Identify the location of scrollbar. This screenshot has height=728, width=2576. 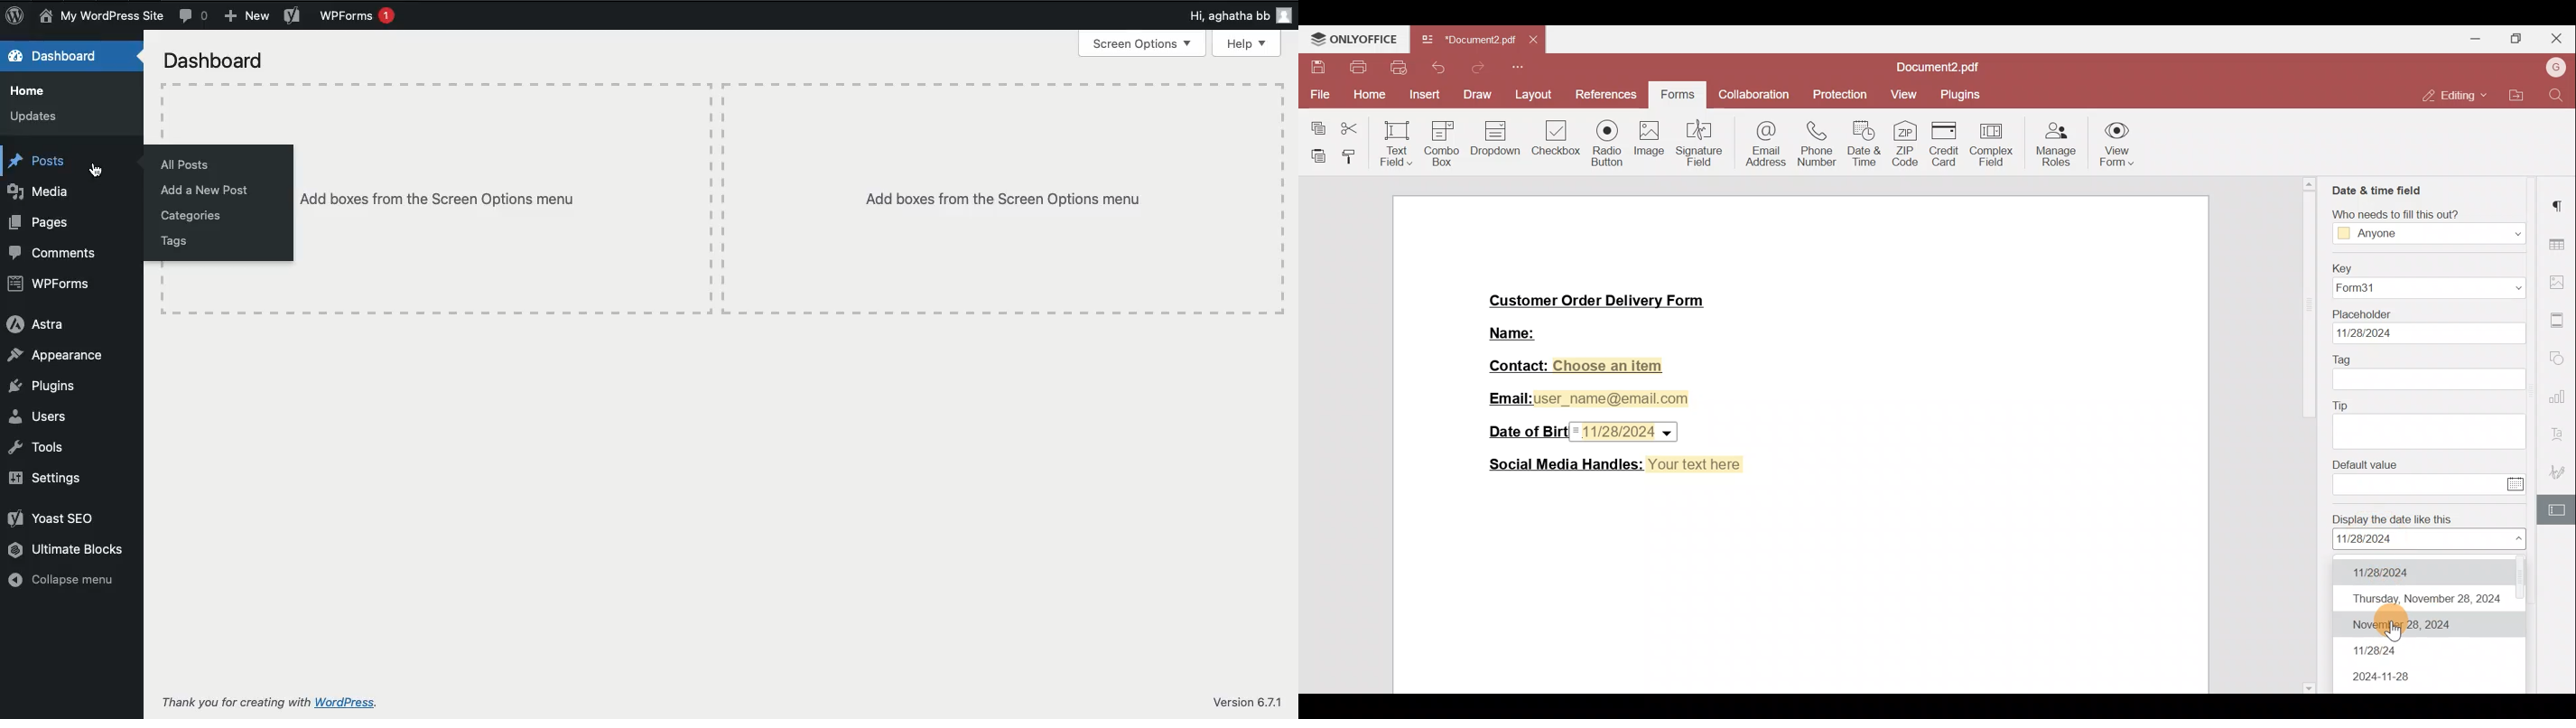
(2310, 435).